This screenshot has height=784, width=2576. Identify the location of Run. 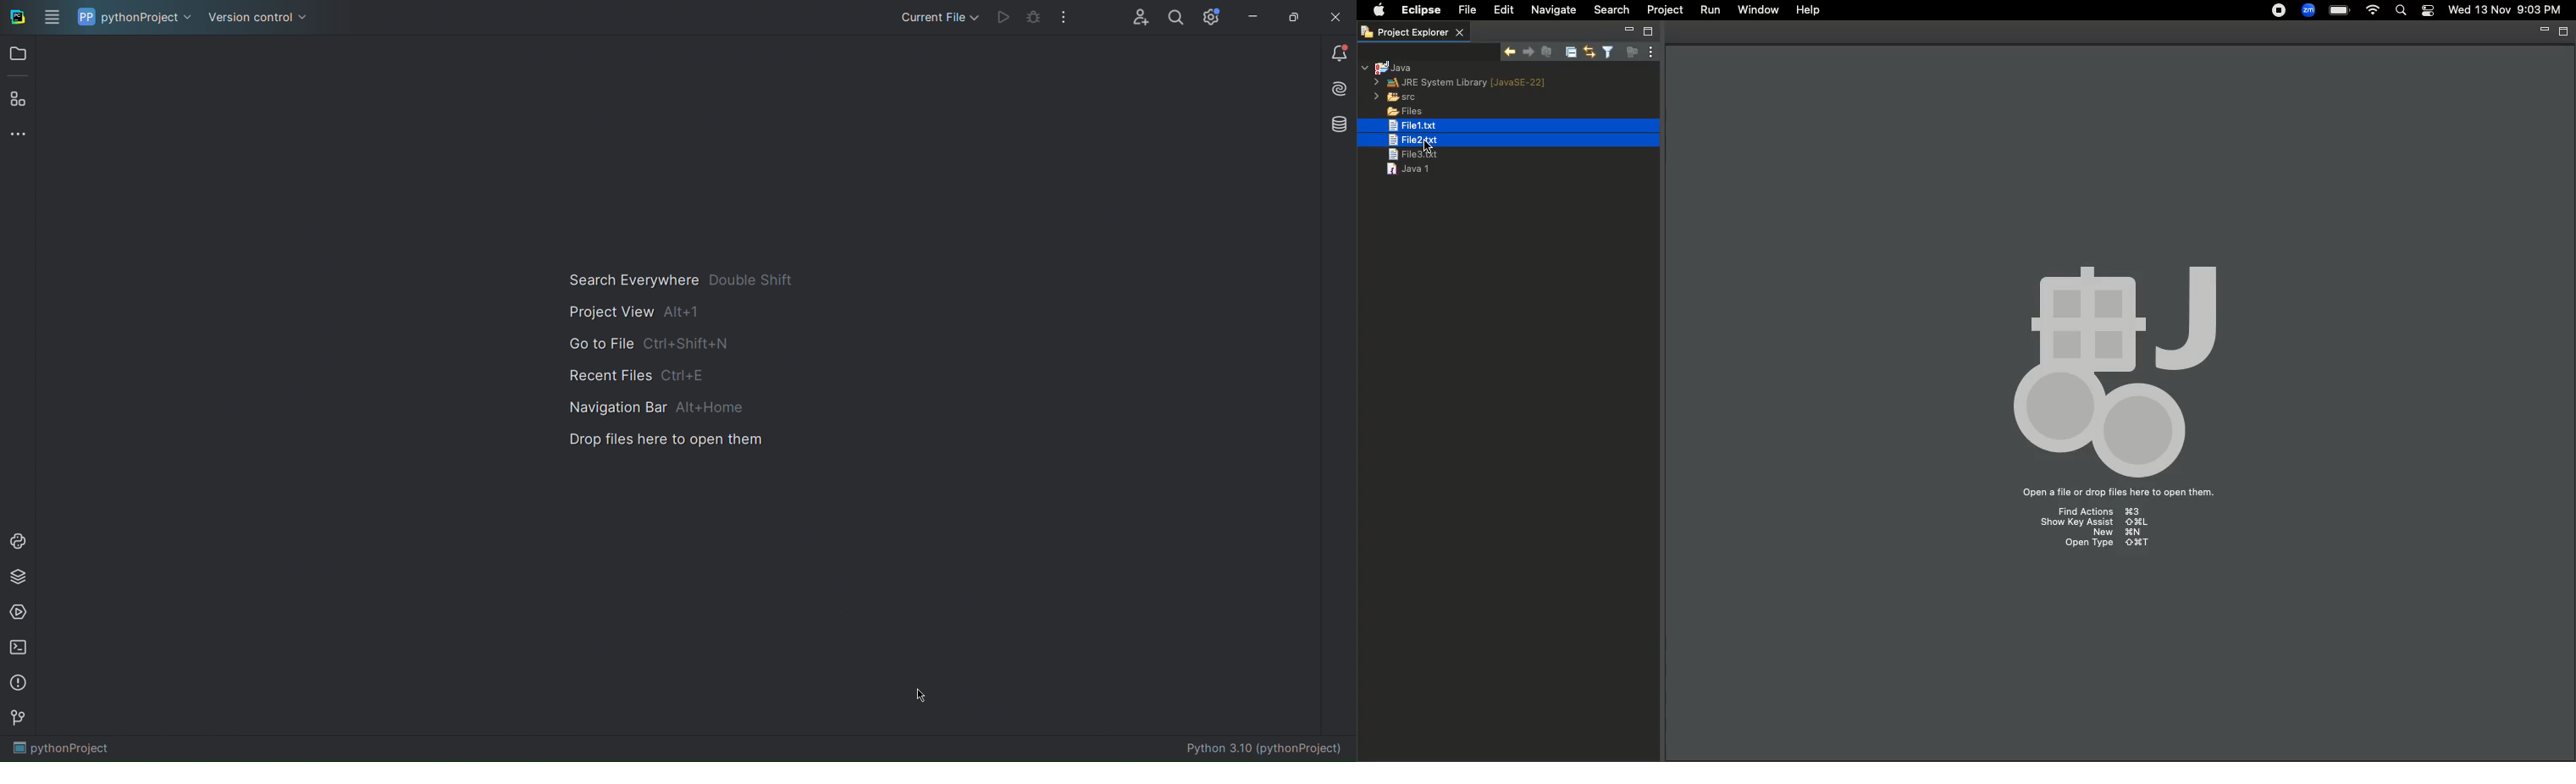
(1709, 10).